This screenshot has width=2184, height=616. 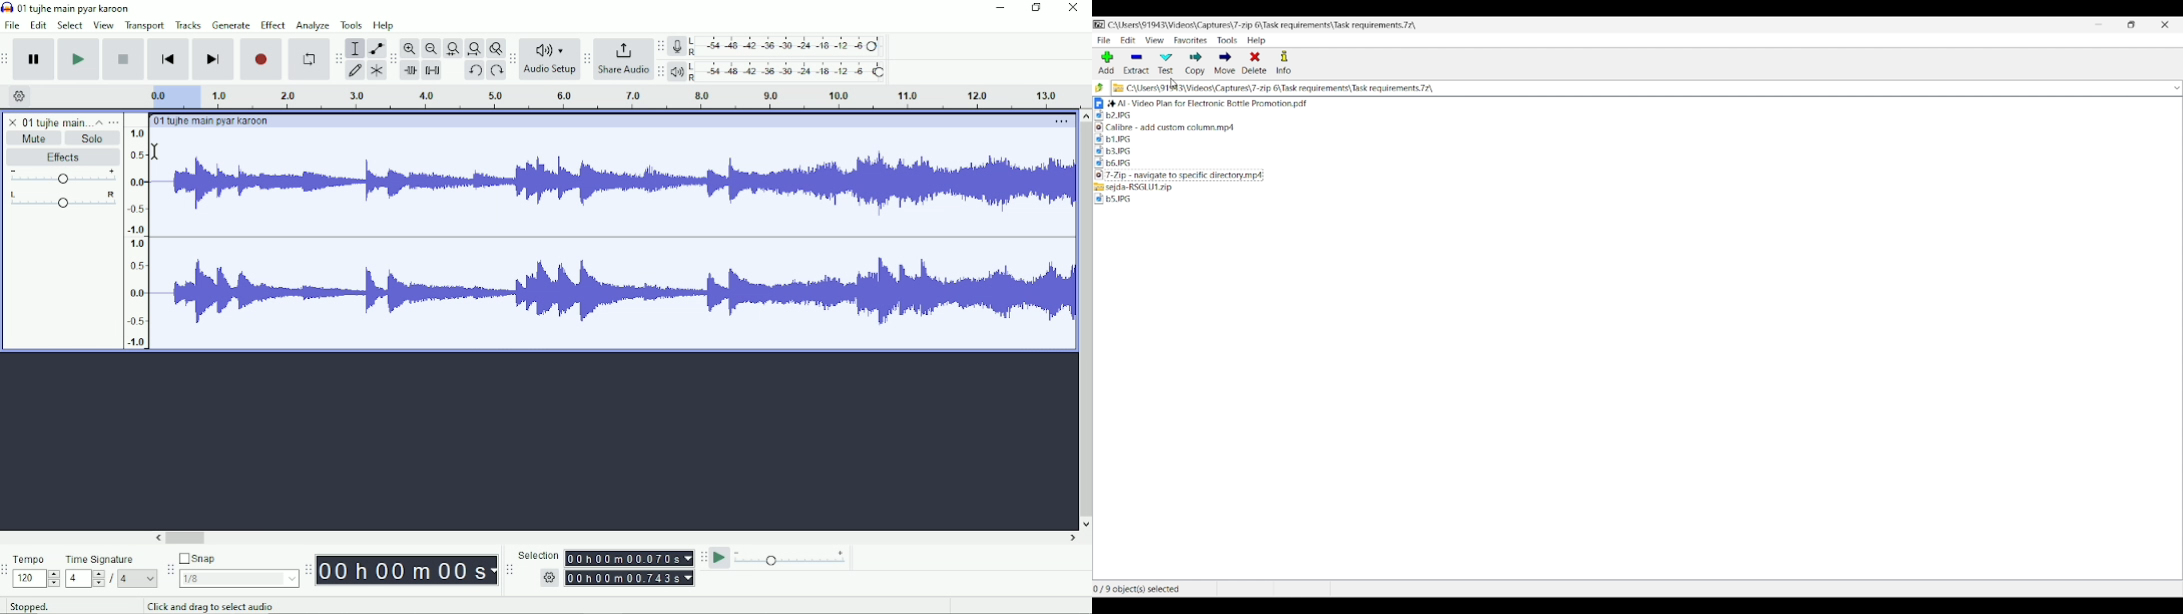 I want to click on Tempo Range, so click(x=36, y=578).